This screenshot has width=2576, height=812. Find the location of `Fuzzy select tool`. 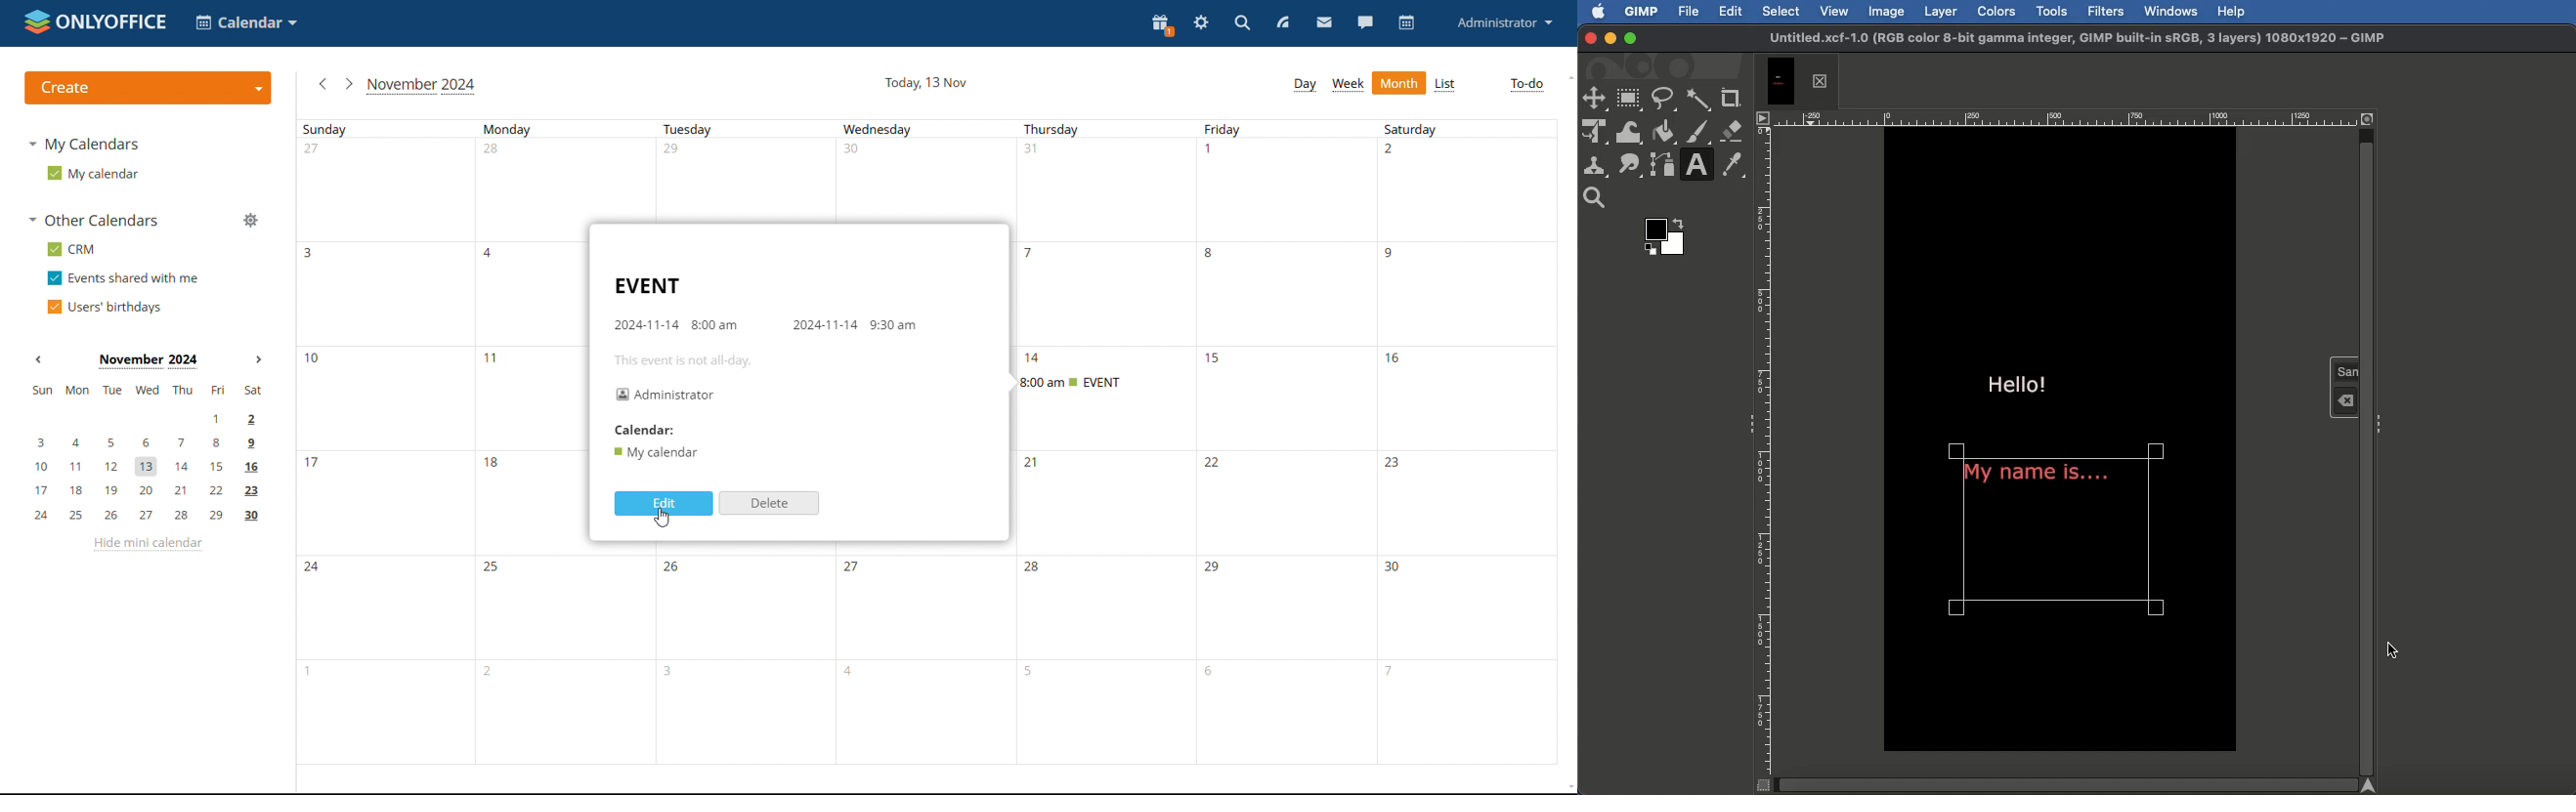

Fuzzy select tool is located at coordinates (1696, 101).